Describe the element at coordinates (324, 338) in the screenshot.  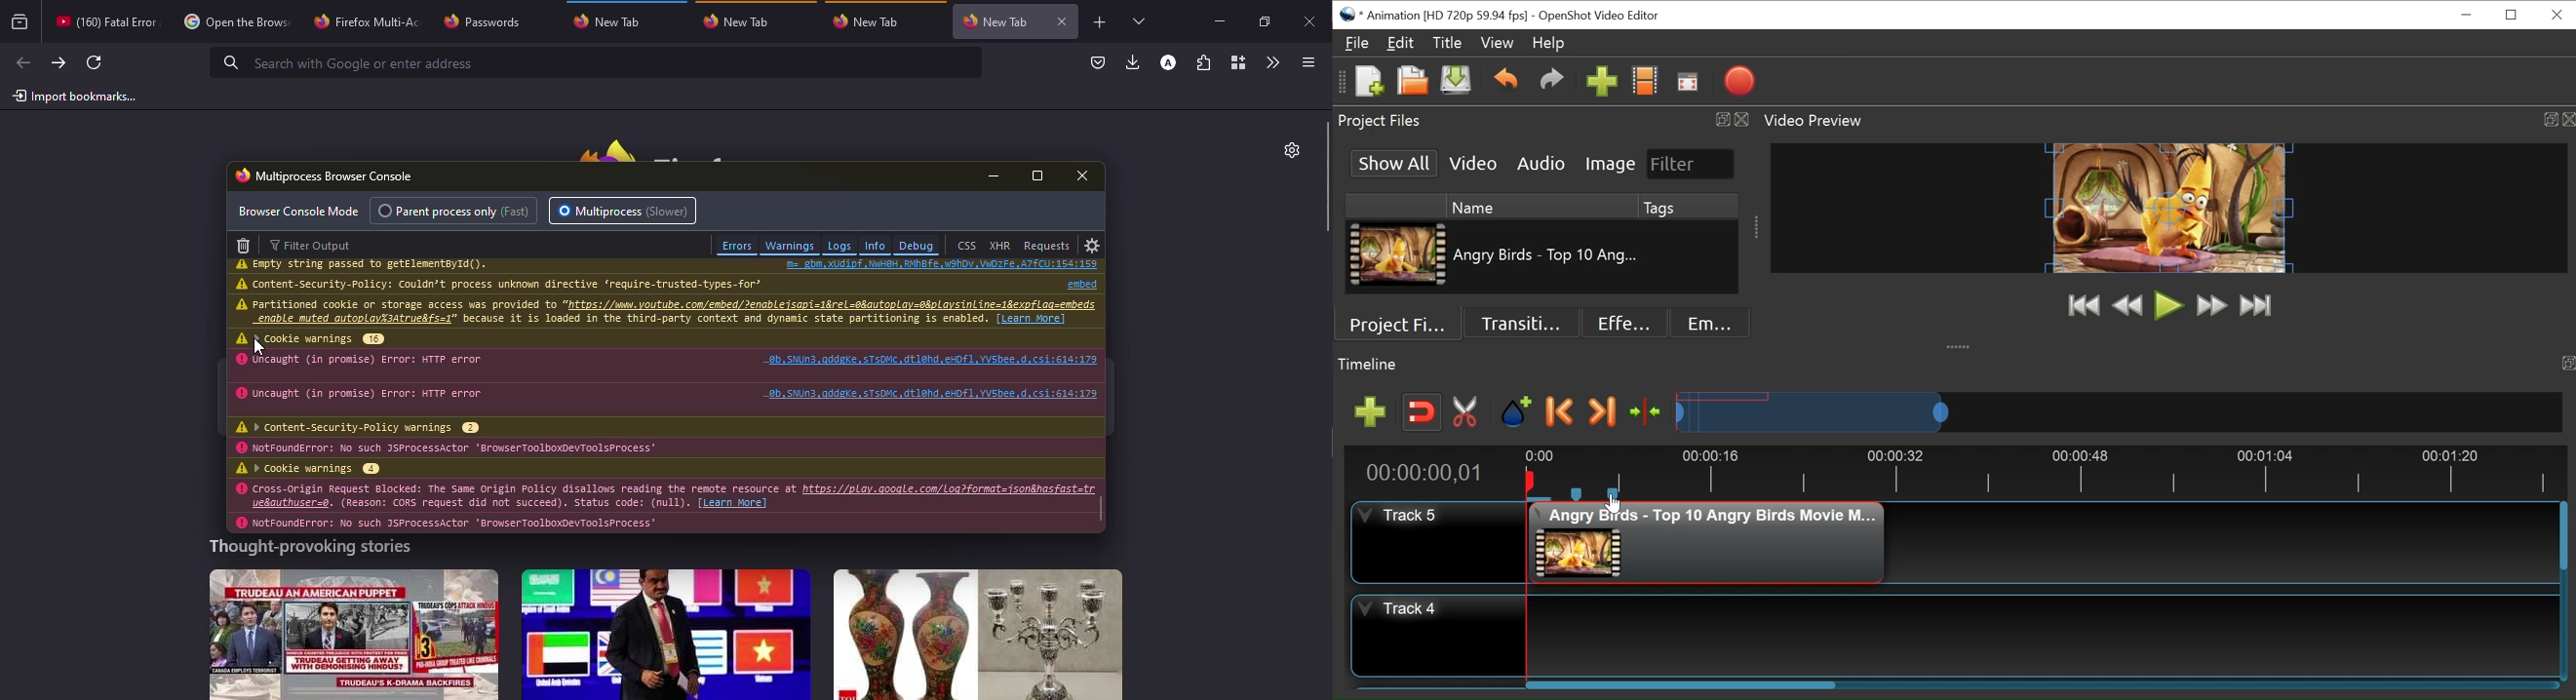
I see `expand warnings` at that location.